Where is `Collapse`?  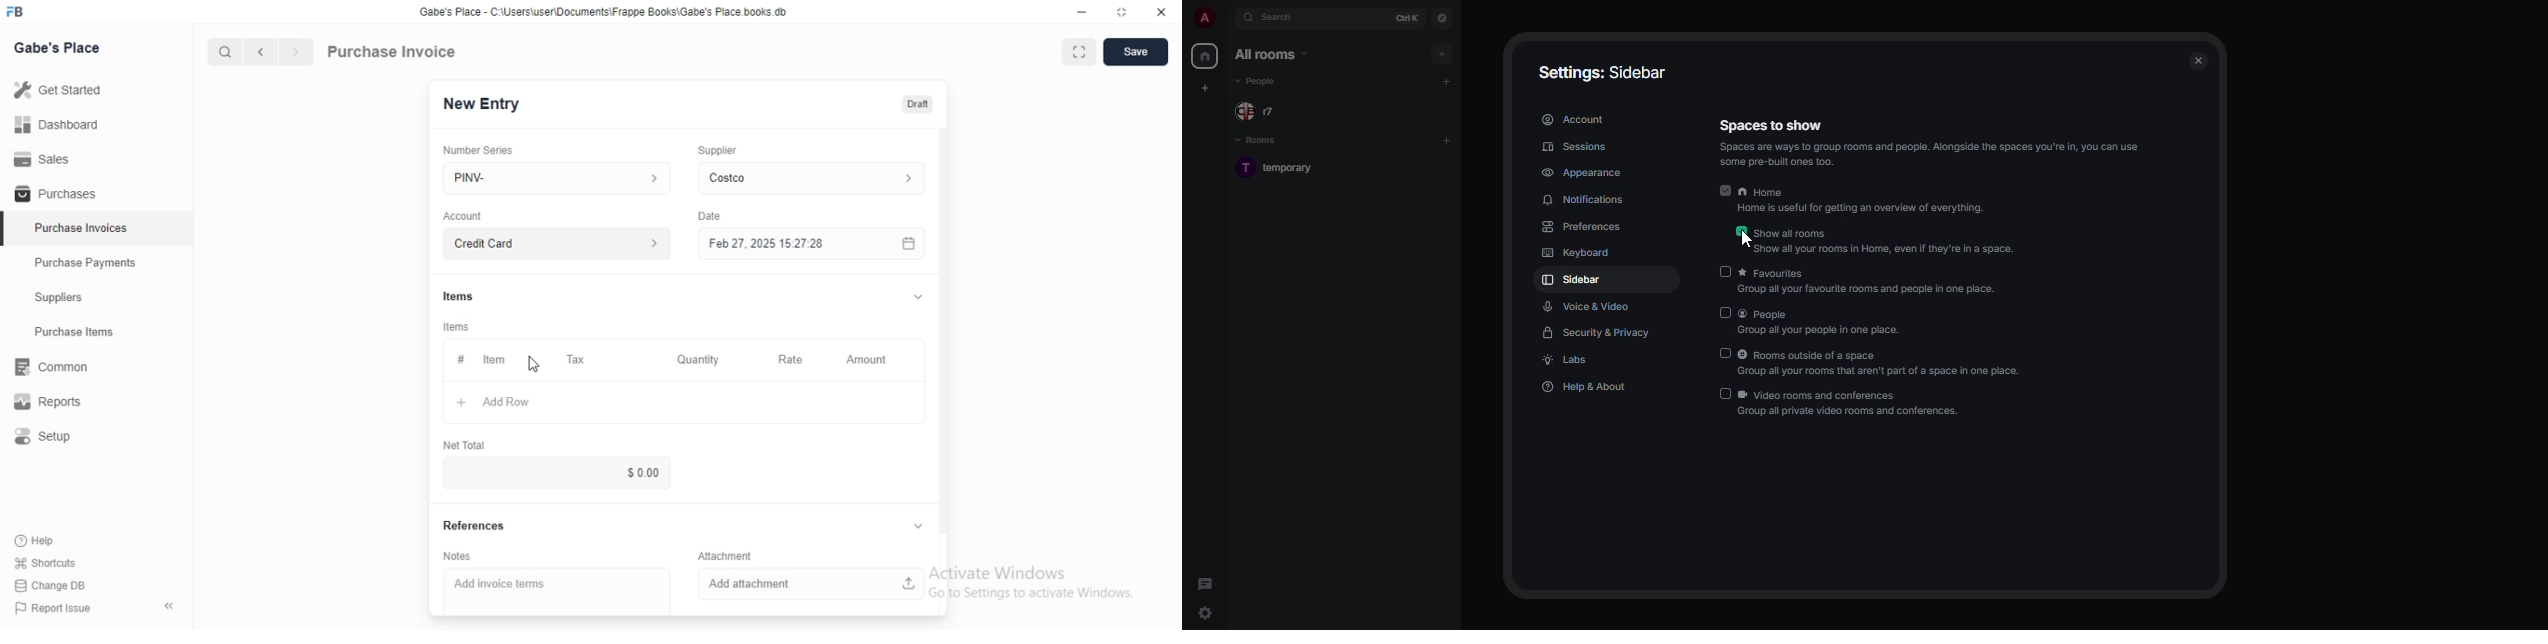
Collapse is located at coordinates (918, 526).